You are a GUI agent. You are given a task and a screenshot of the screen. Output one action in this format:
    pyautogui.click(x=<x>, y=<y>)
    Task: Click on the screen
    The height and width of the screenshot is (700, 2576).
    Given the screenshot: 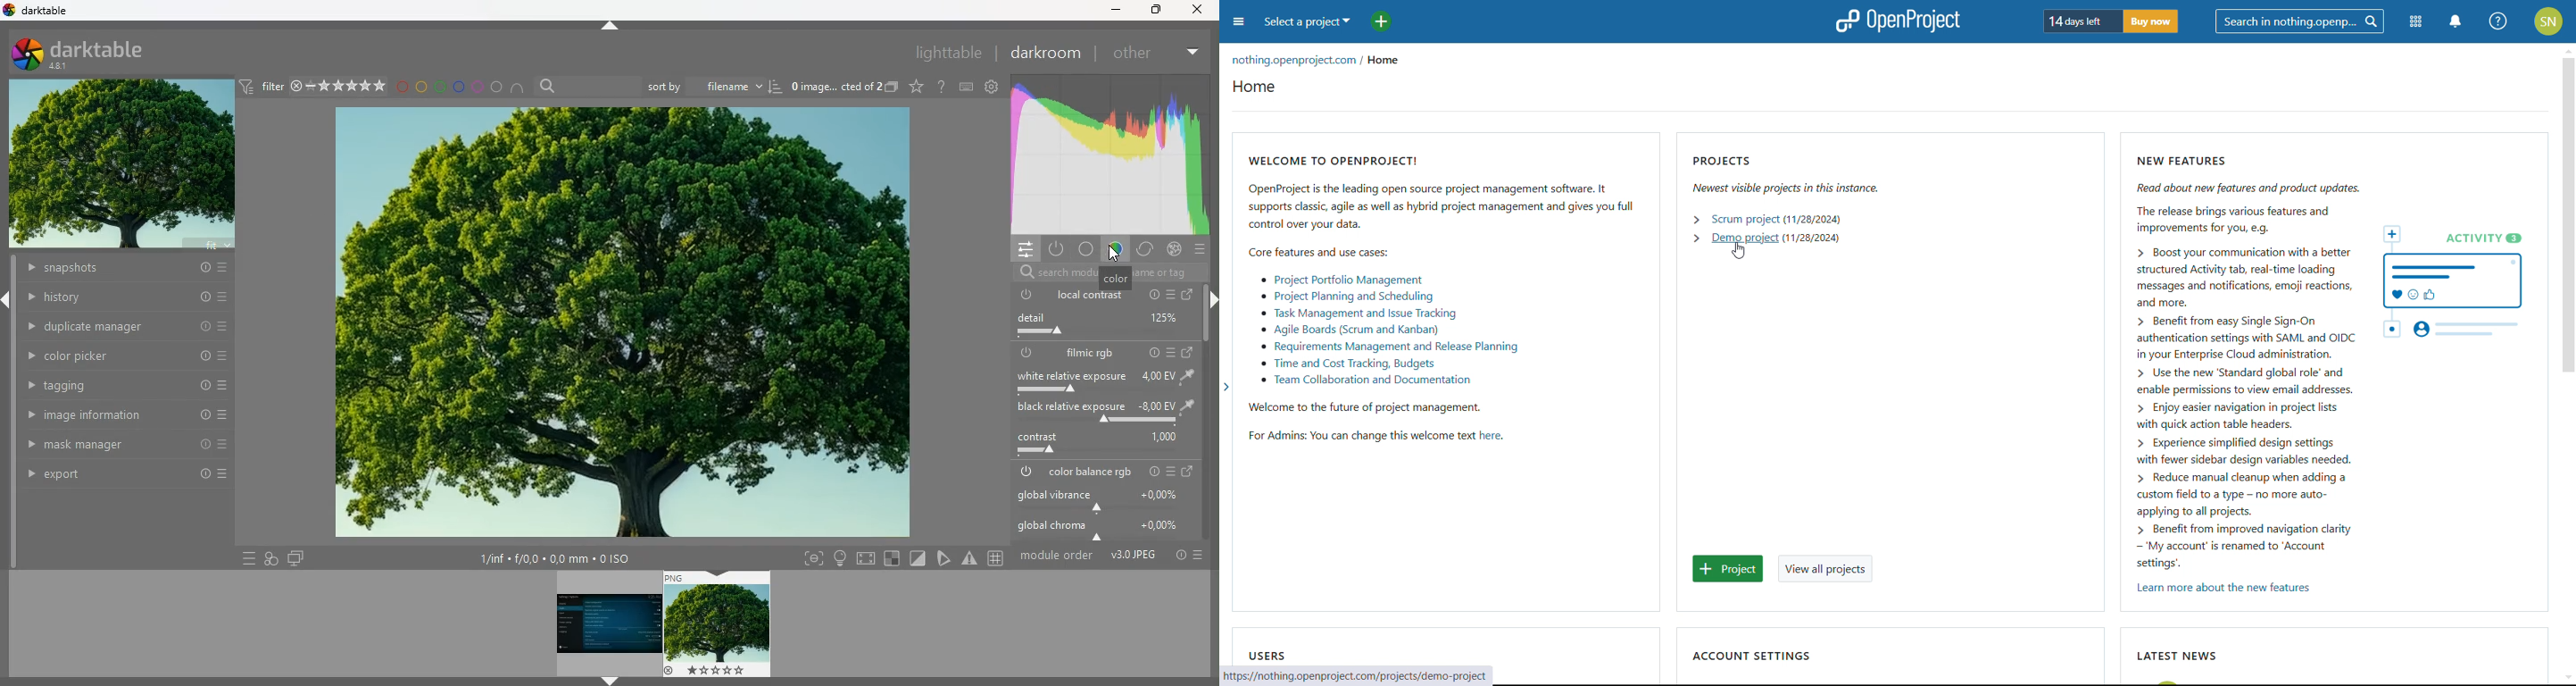 What is the action you would take?
    pyautogui.click(x=868, y=557)
    